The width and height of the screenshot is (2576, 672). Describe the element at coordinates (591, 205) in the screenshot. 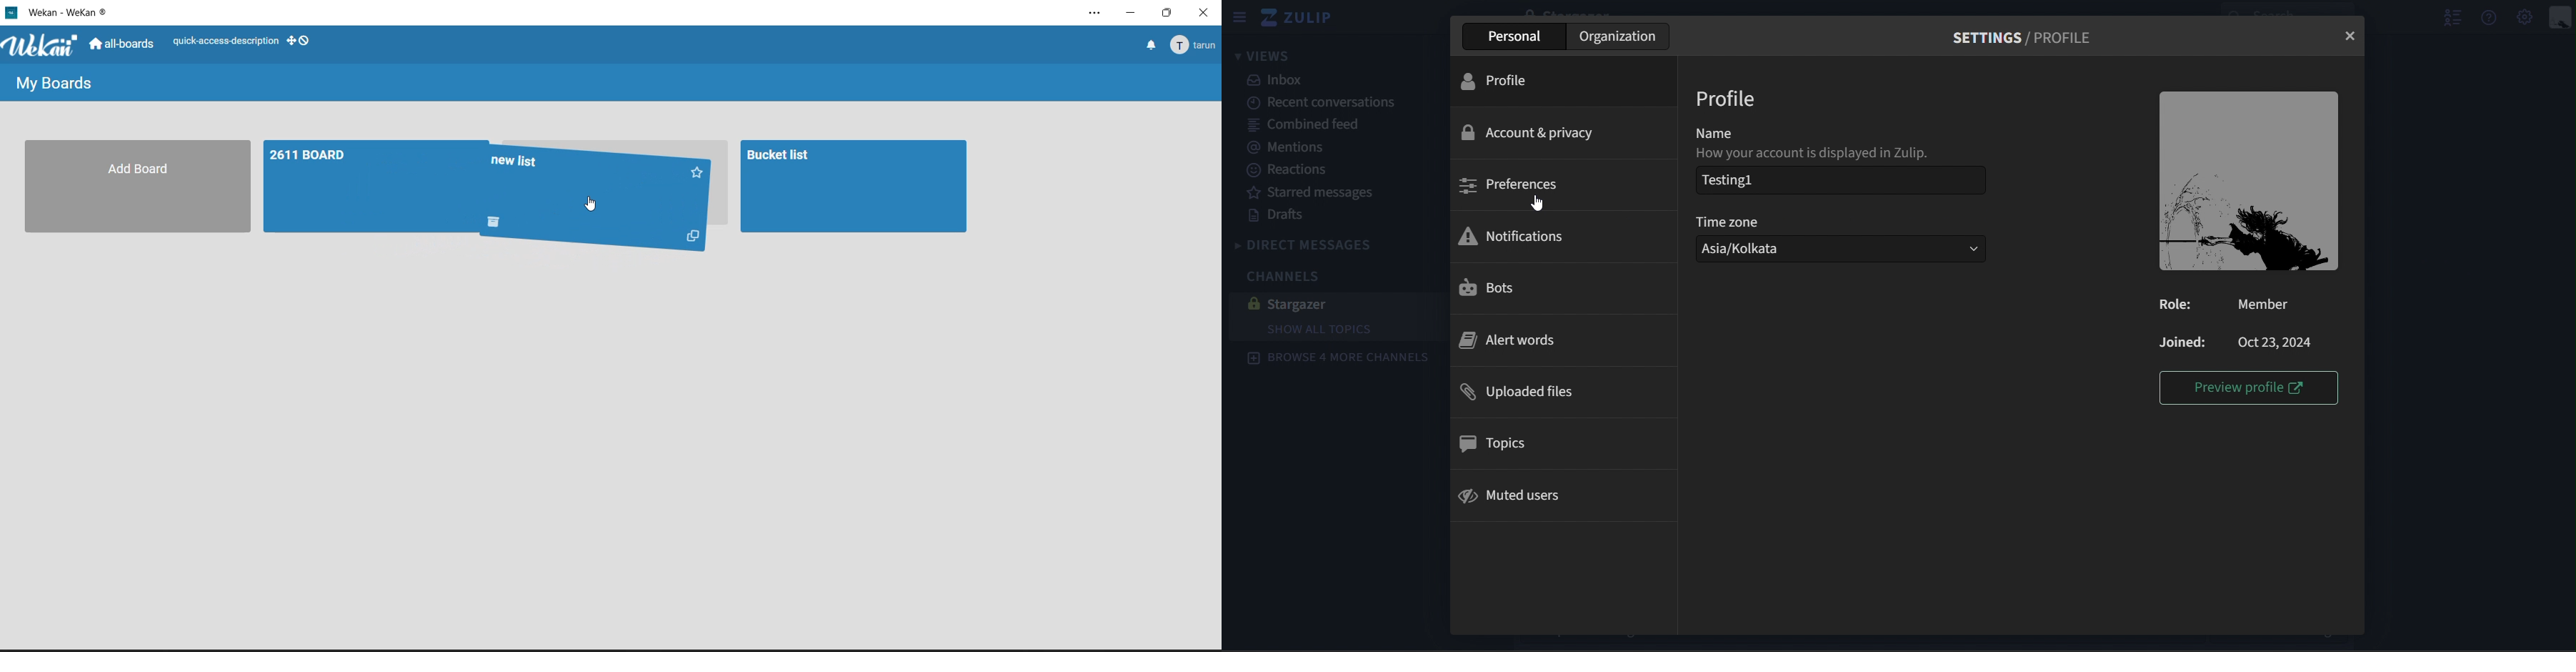

I see `cursor` at that location.